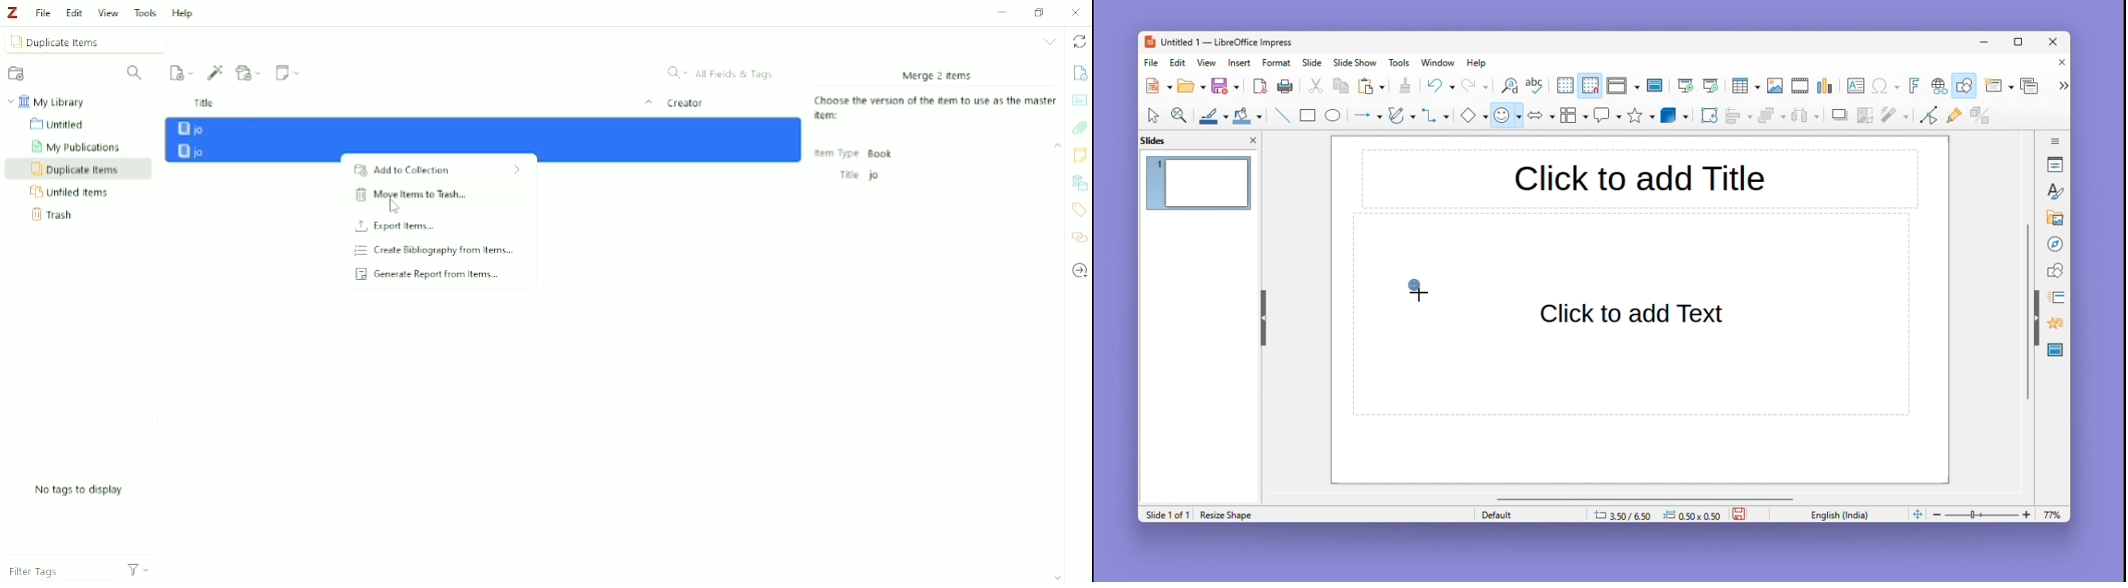  I want to click on Attachments, so click(1079, 127).